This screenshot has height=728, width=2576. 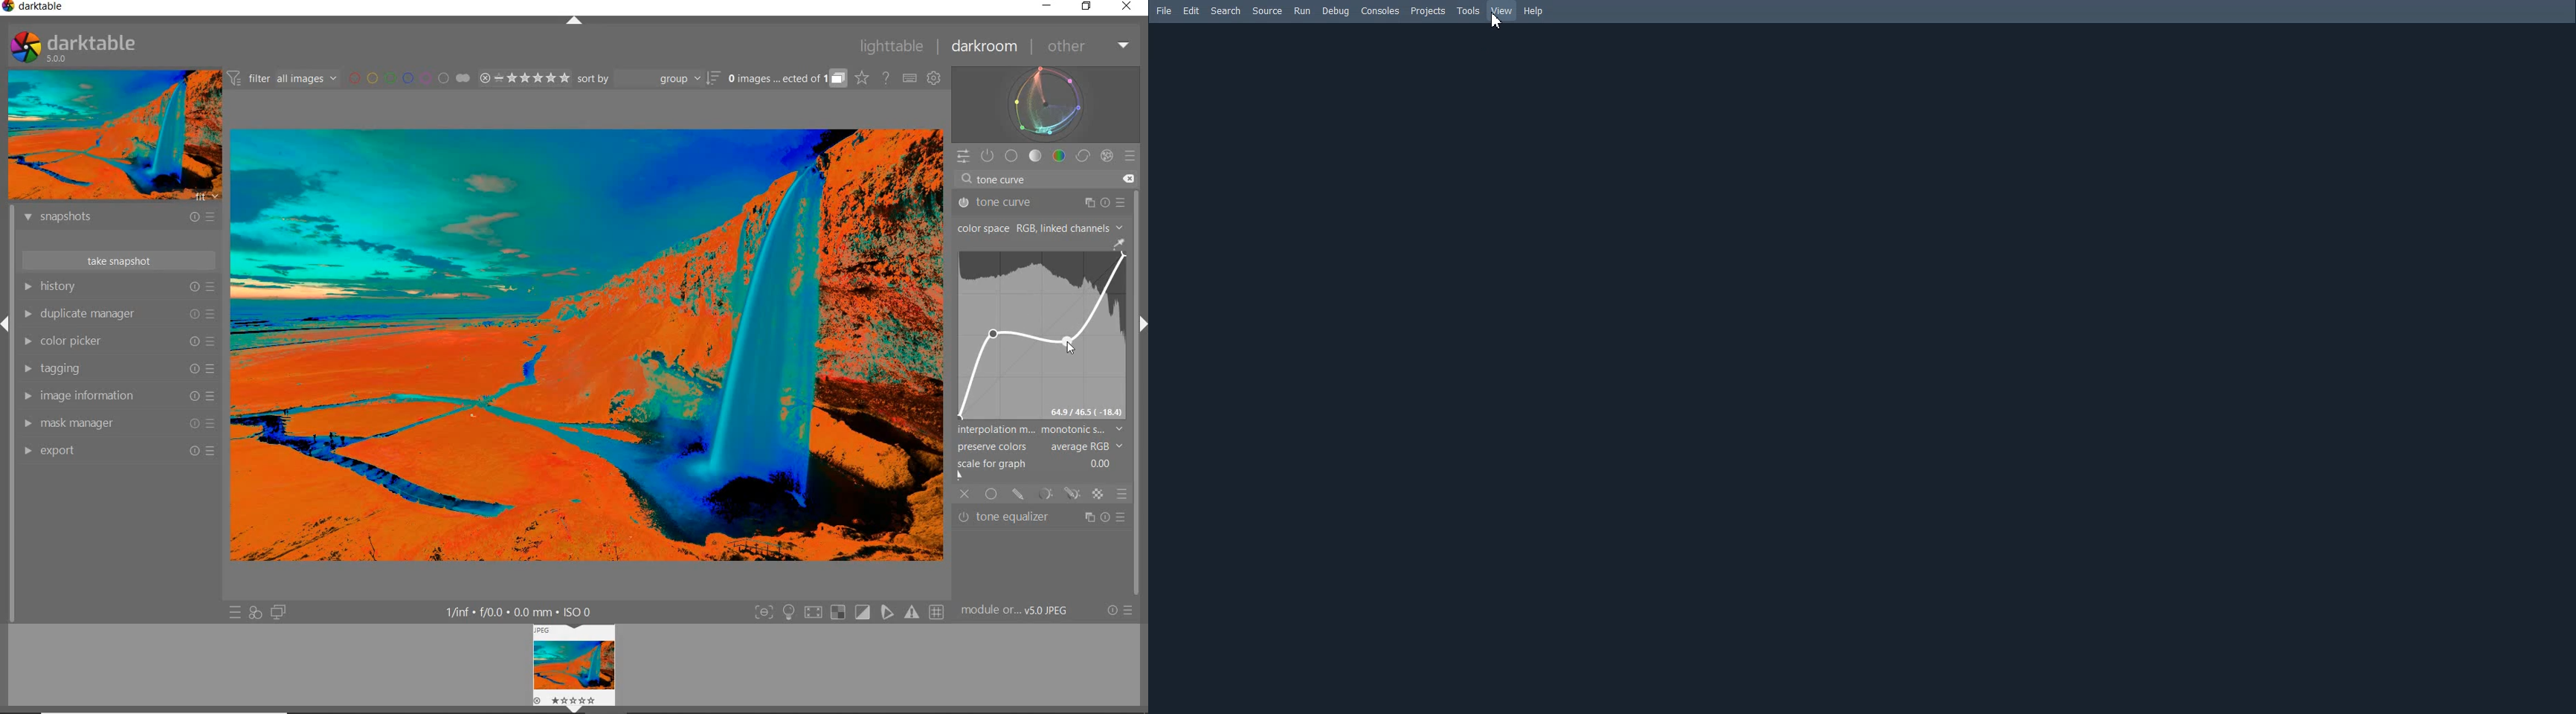 I want to click on sort by, so click(x=649, y=78).